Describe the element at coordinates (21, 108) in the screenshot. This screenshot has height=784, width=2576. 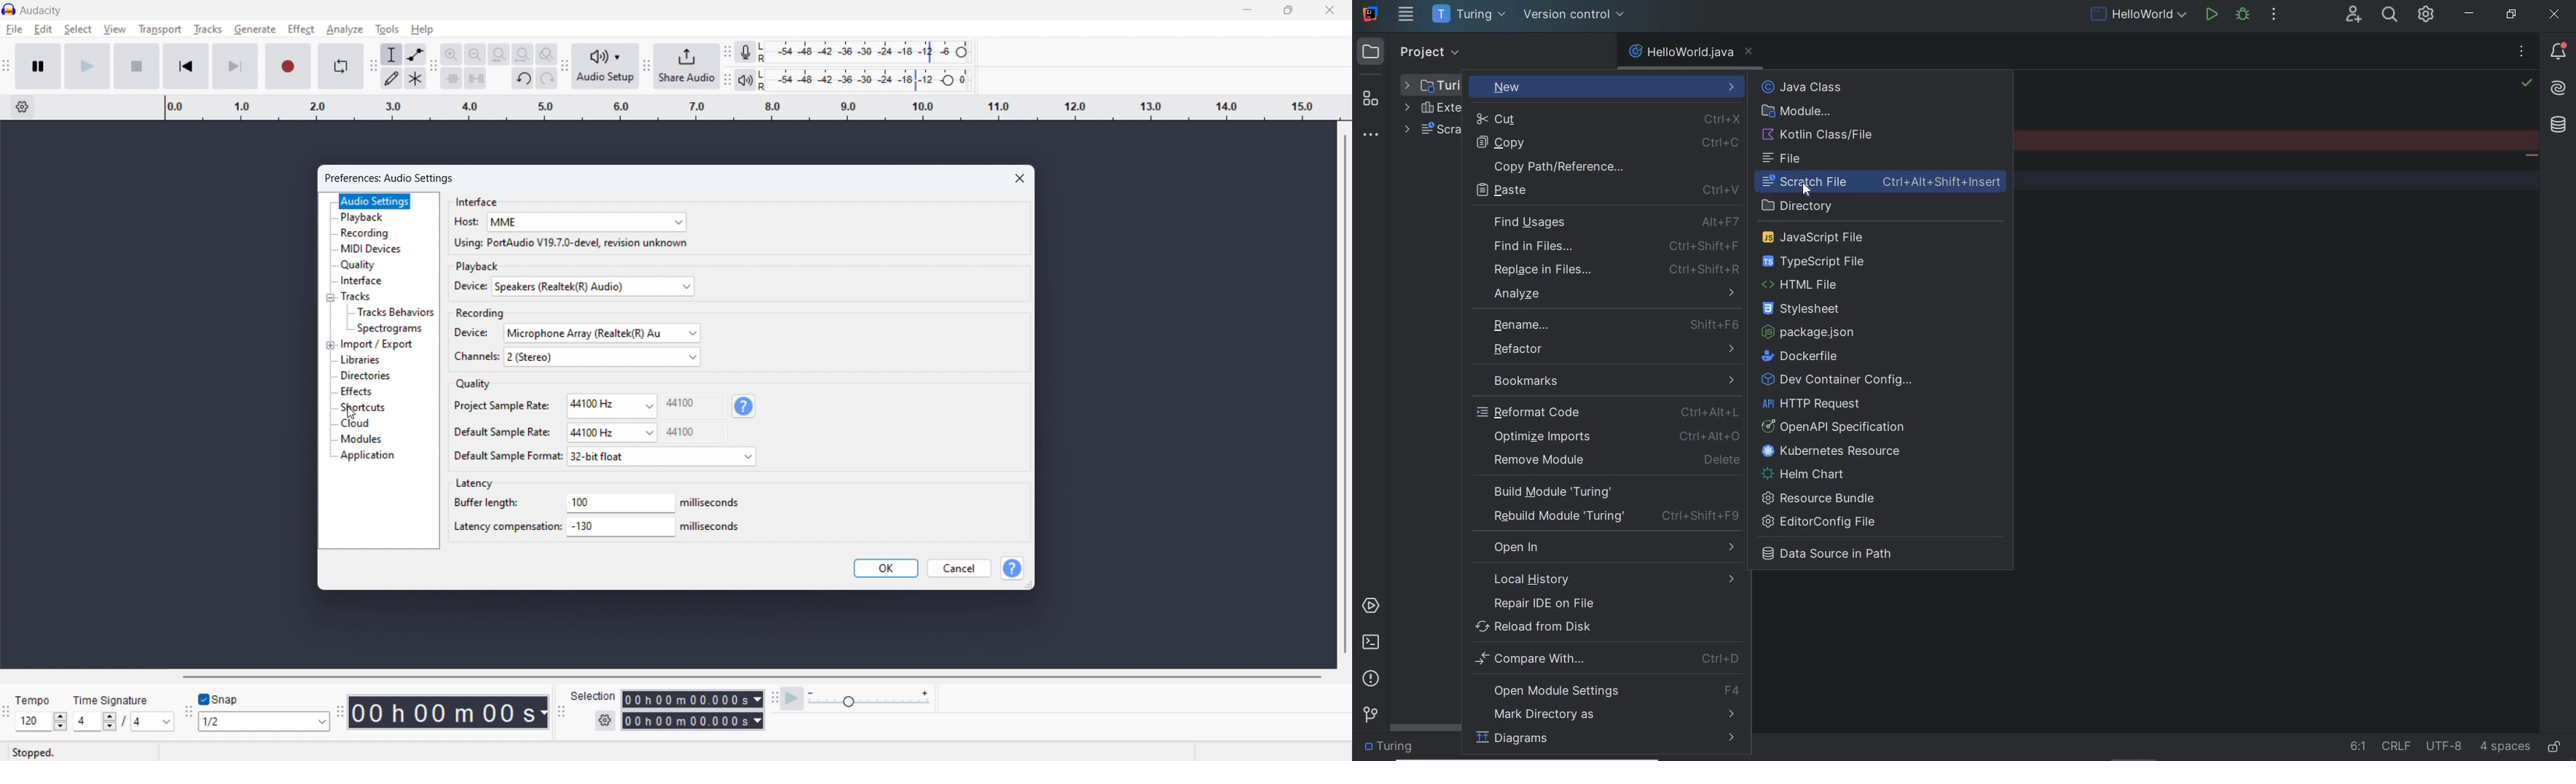
I see `timeline settings` at that location.